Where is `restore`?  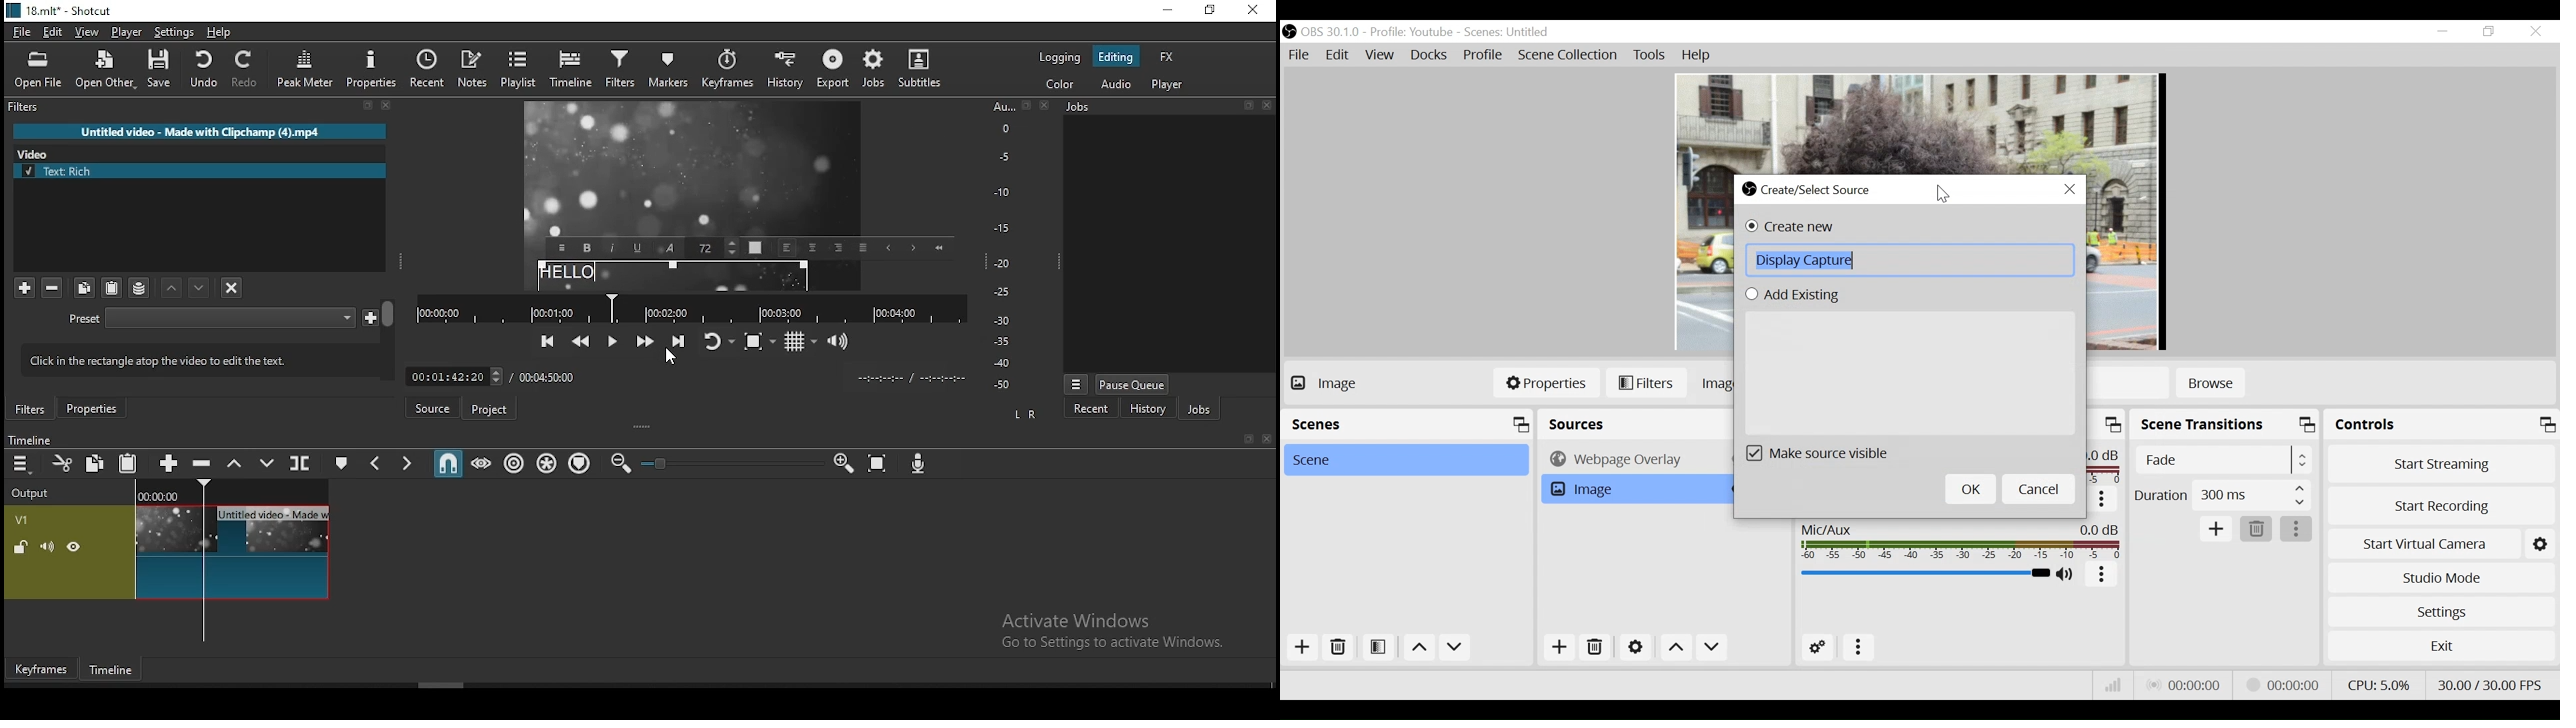 restore is located at coordinates (1212, 9).